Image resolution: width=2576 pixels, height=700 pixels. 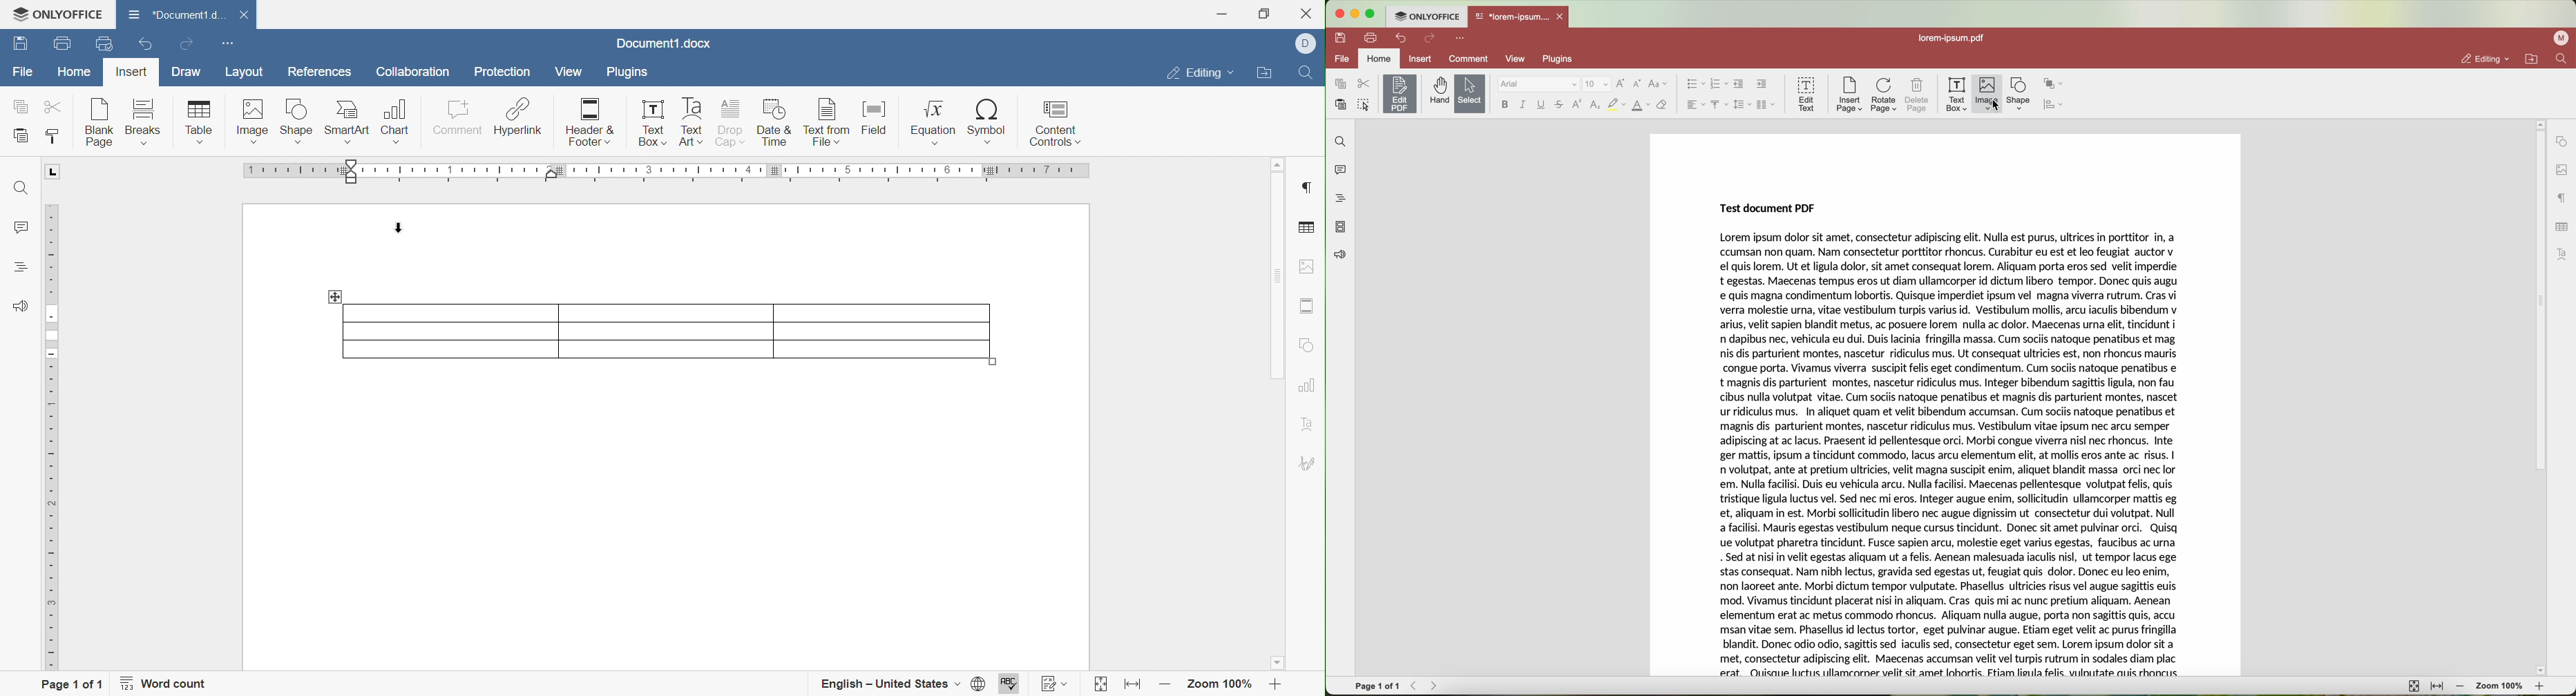 What do you see at coordinates (1523, 104) in the screenshot?
I see `italic` at bounding box center [1523, 104].